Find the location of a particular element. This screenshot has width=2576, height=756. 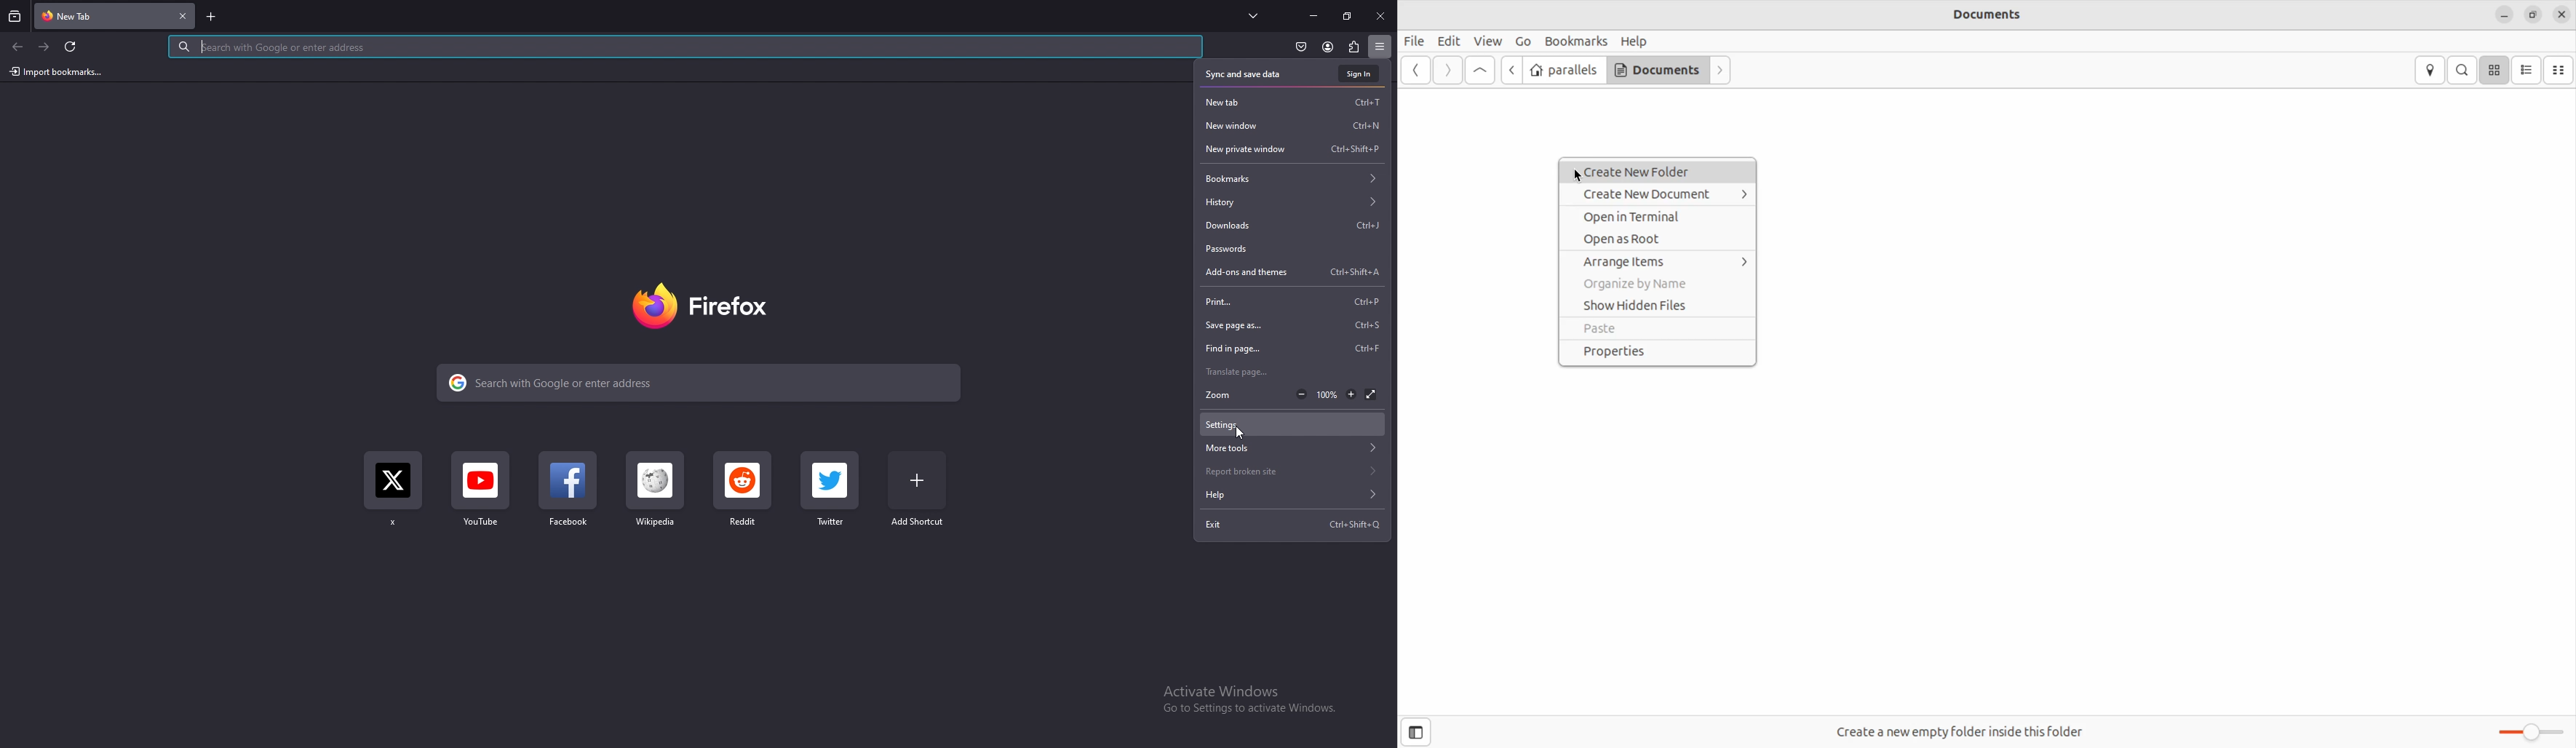

history is located at coordinates (1292, 203).